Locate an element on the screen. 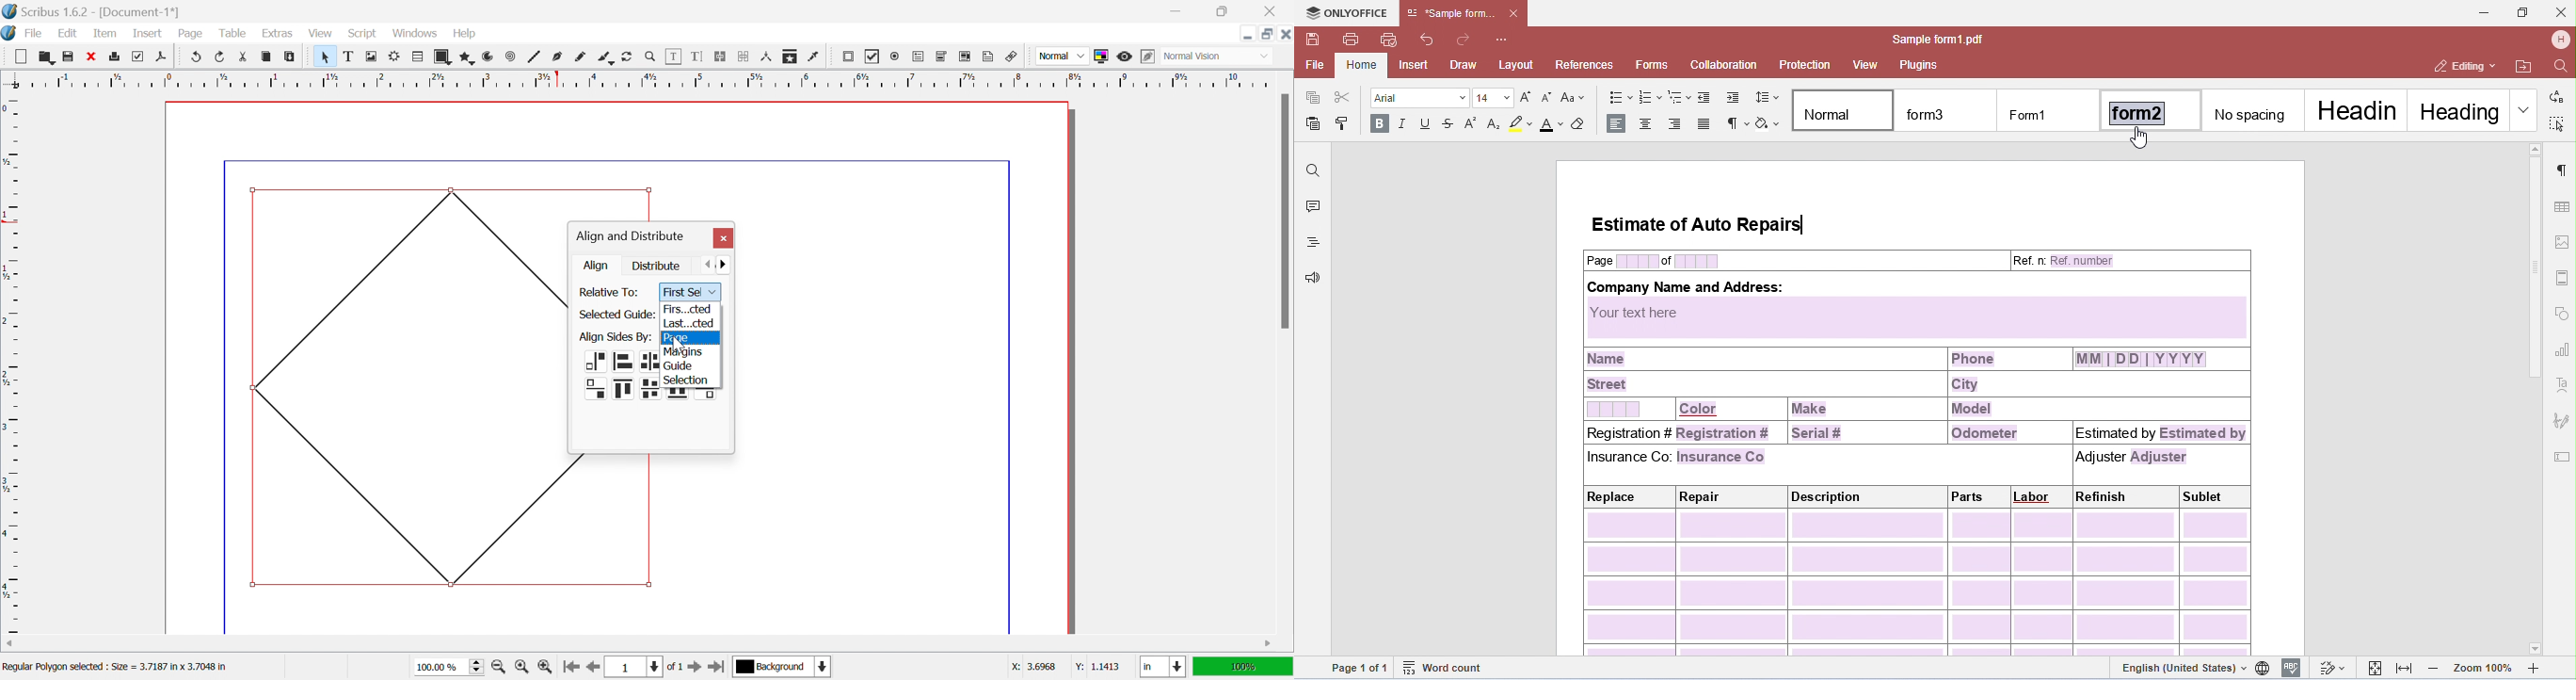 The image size is (2576, 700). Zoom in by the stepping value in Tools preferences is located at coordinates (545, 670).